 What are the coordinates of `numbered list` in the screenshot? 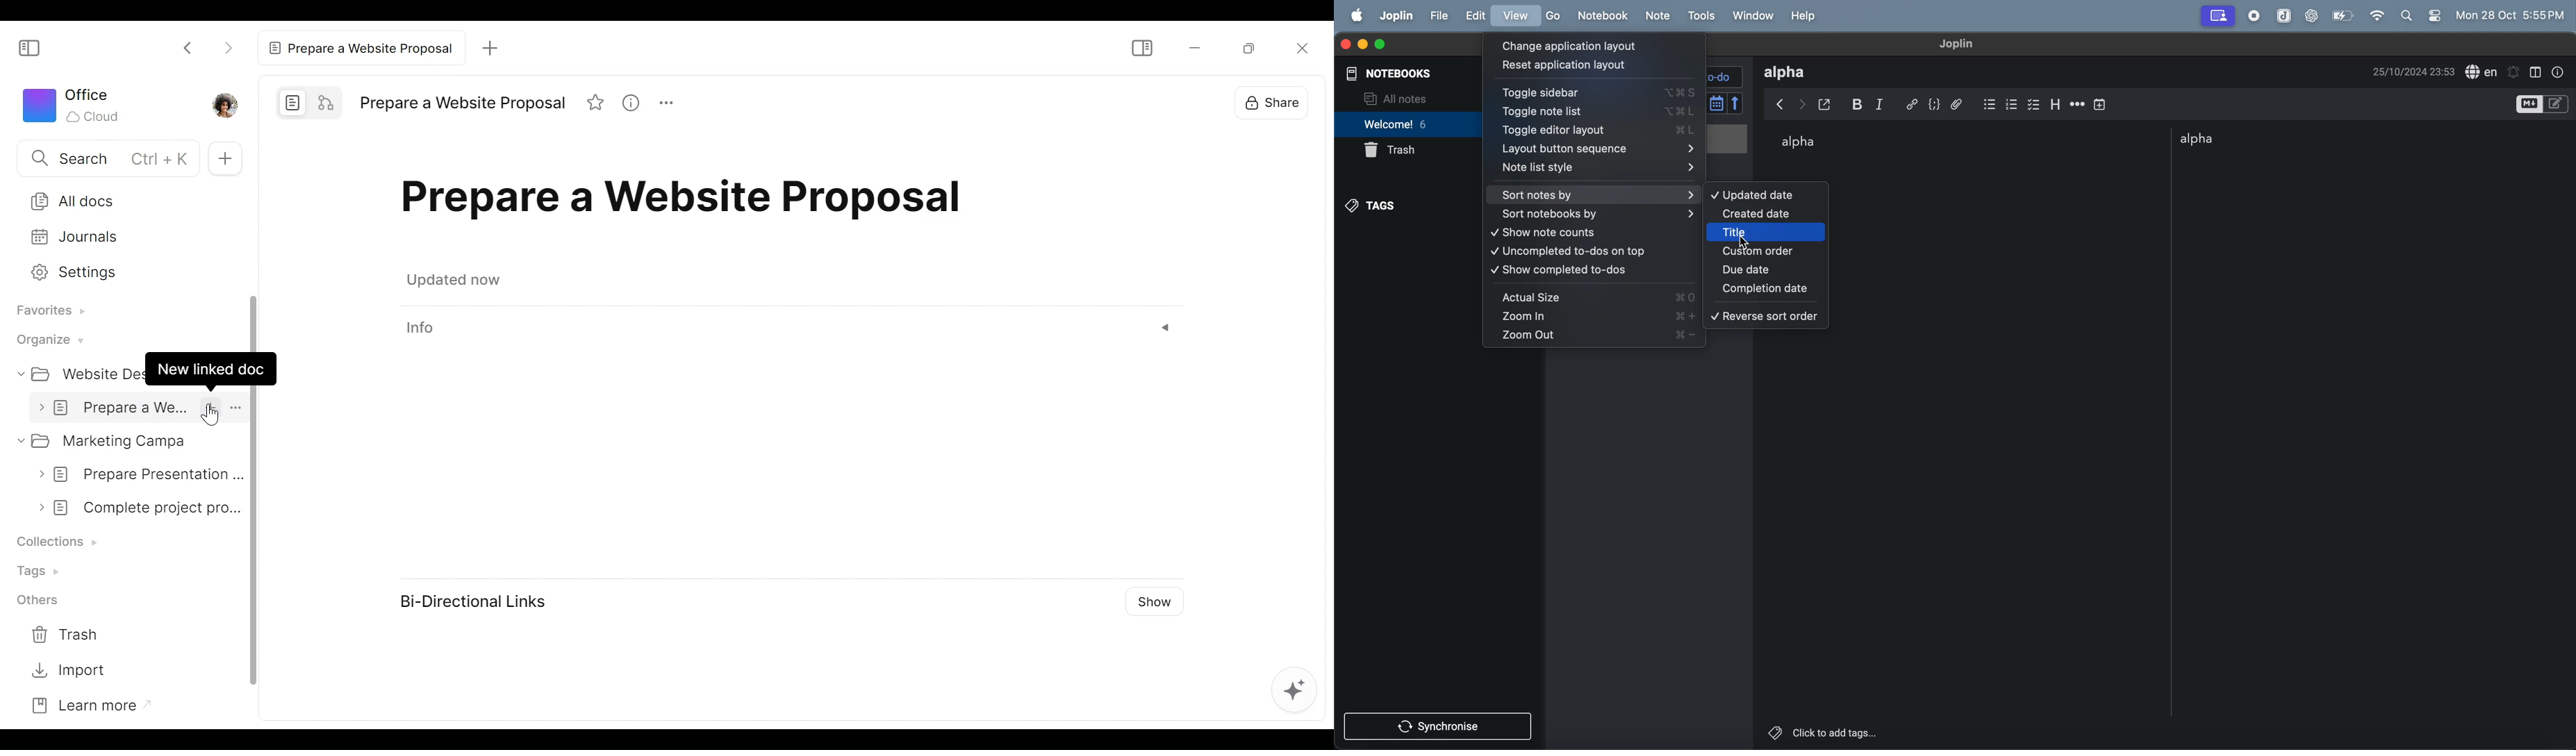 It's located at (2012, 102).